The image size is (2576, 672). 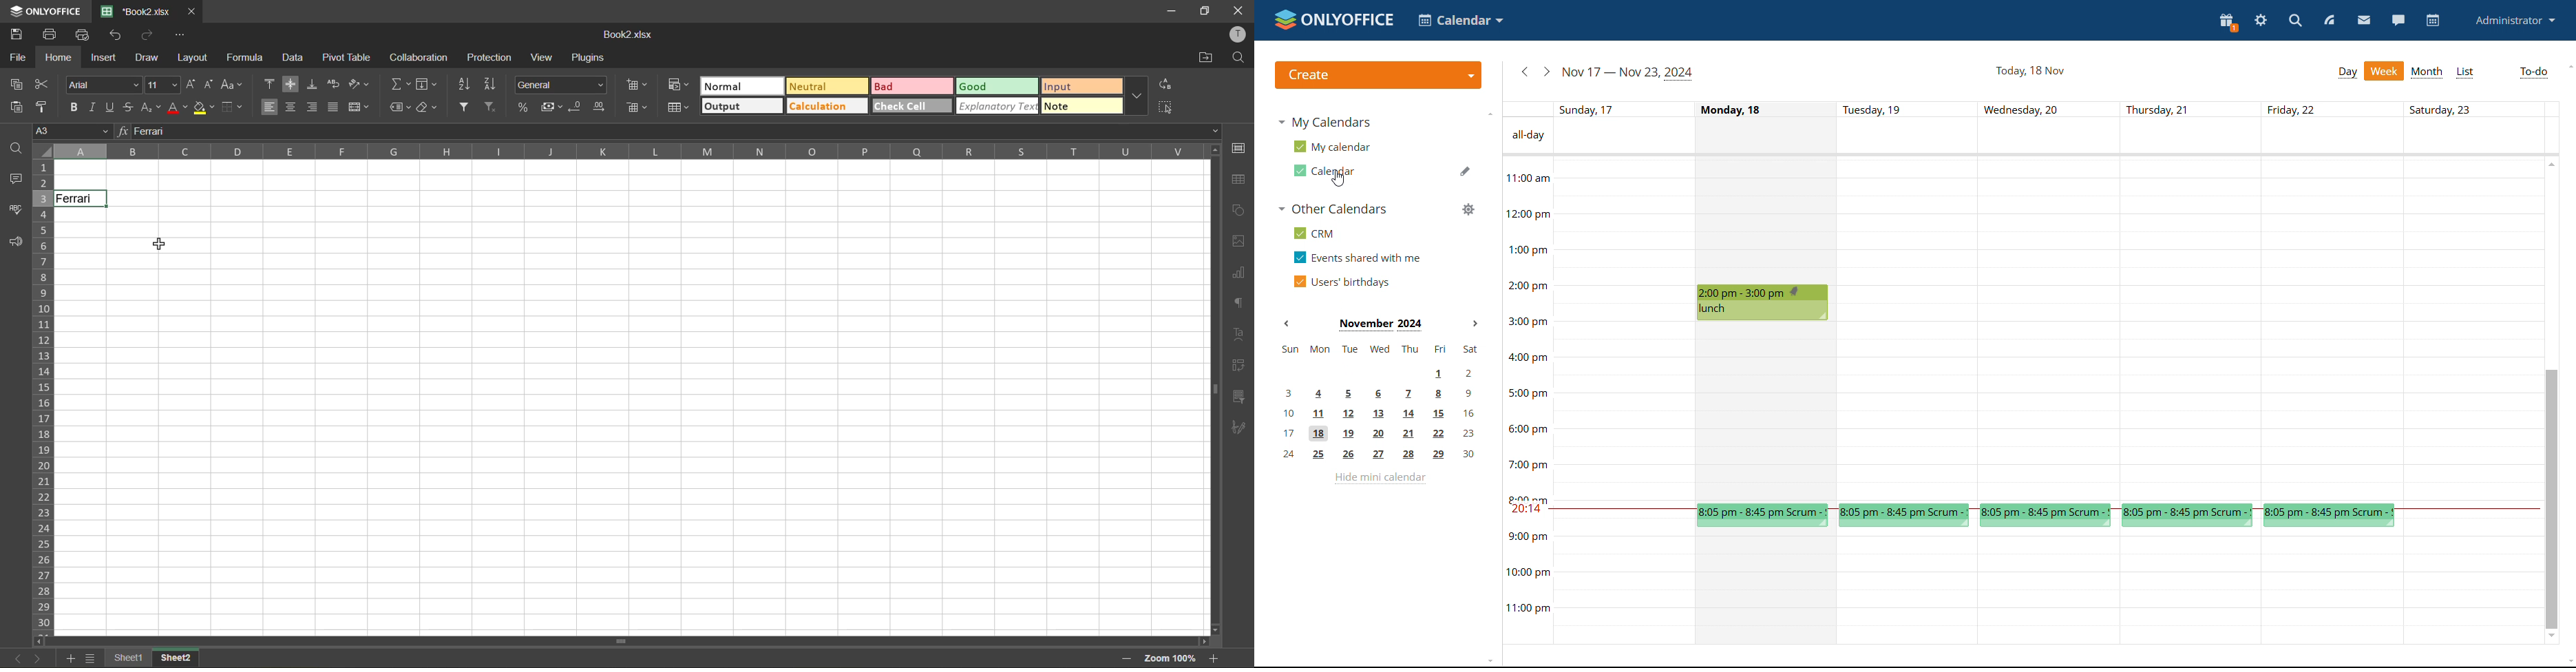 What do you see at coordinates (1168, 107) in the screenshot?
I see `select all` at bounding box center [1168, 107].